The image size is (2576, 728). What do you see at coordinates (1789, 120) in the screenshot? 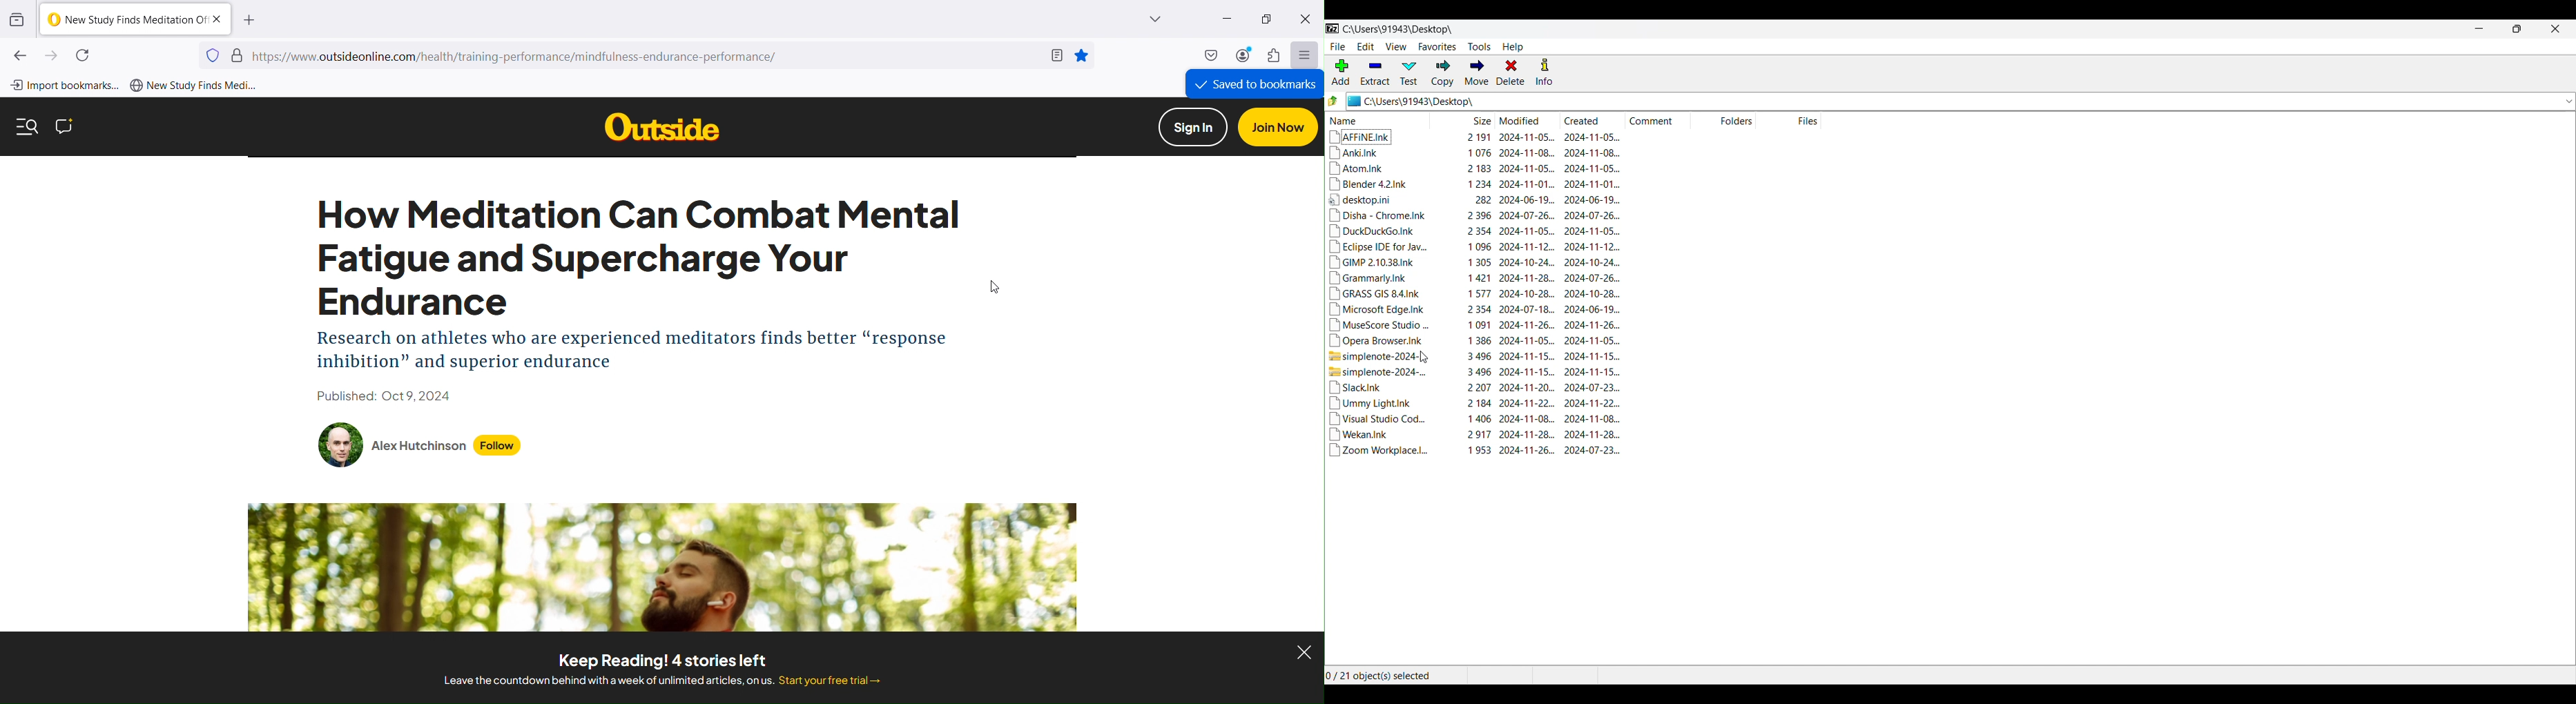
I see `Files` at bounding box center [1789, 120].